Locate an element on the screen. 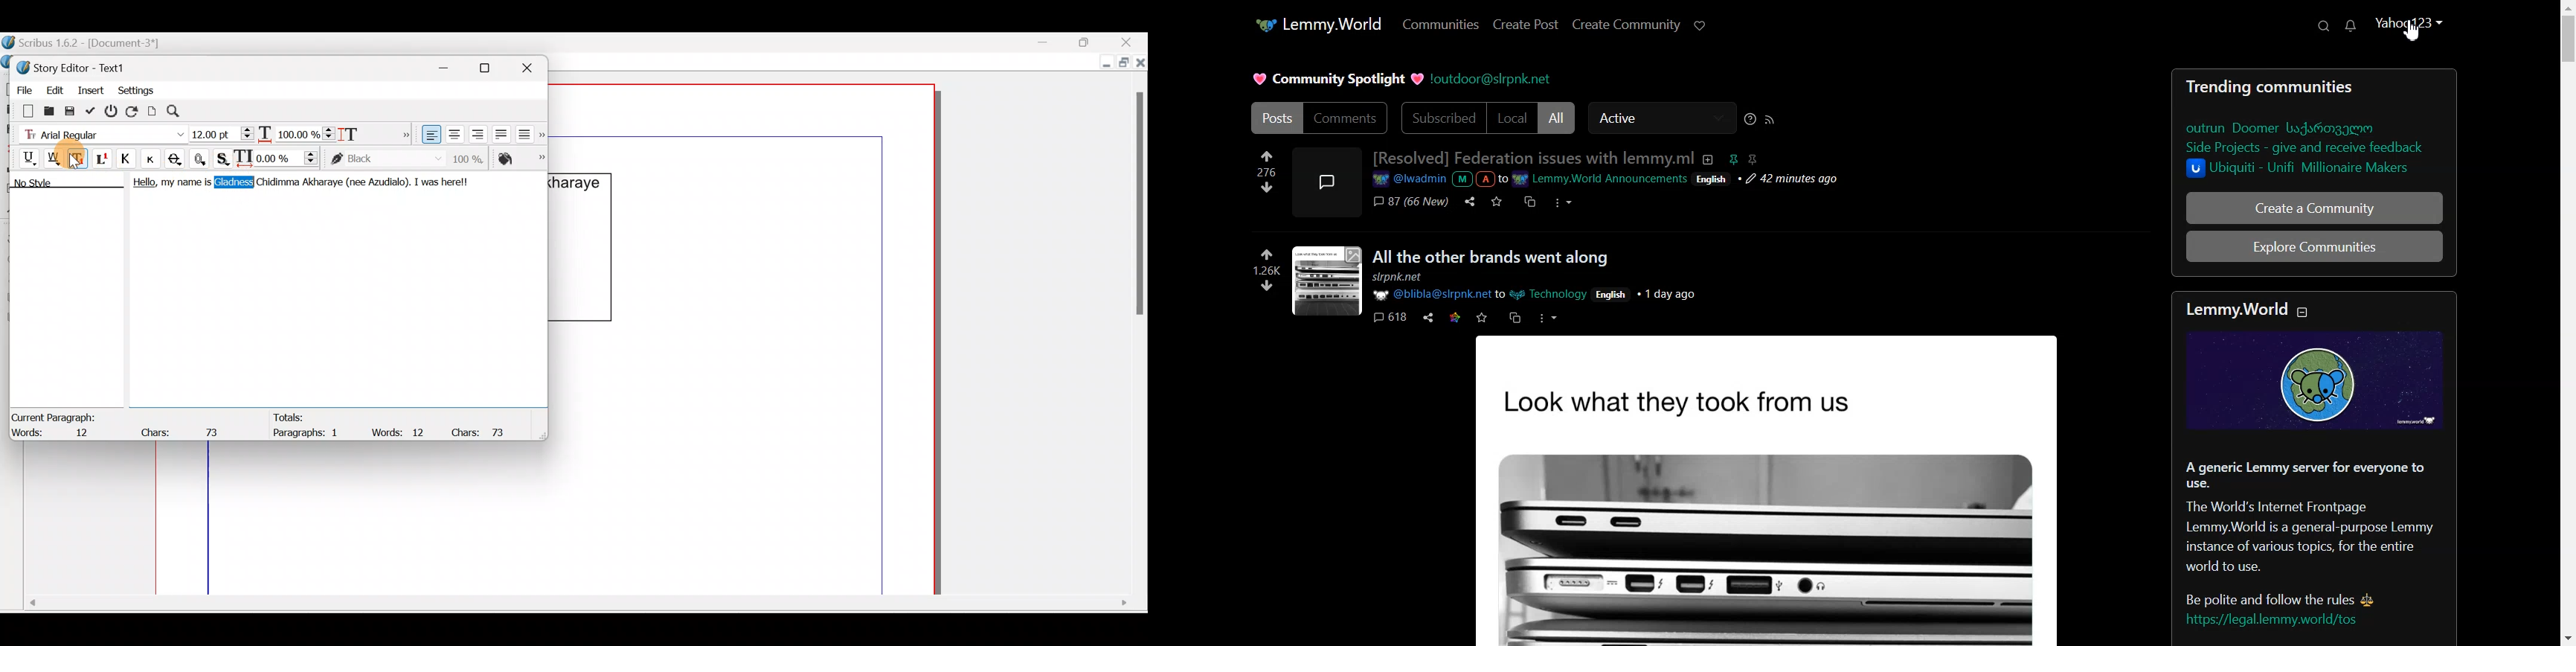  Align text justified is located at coordinates (500, 132).